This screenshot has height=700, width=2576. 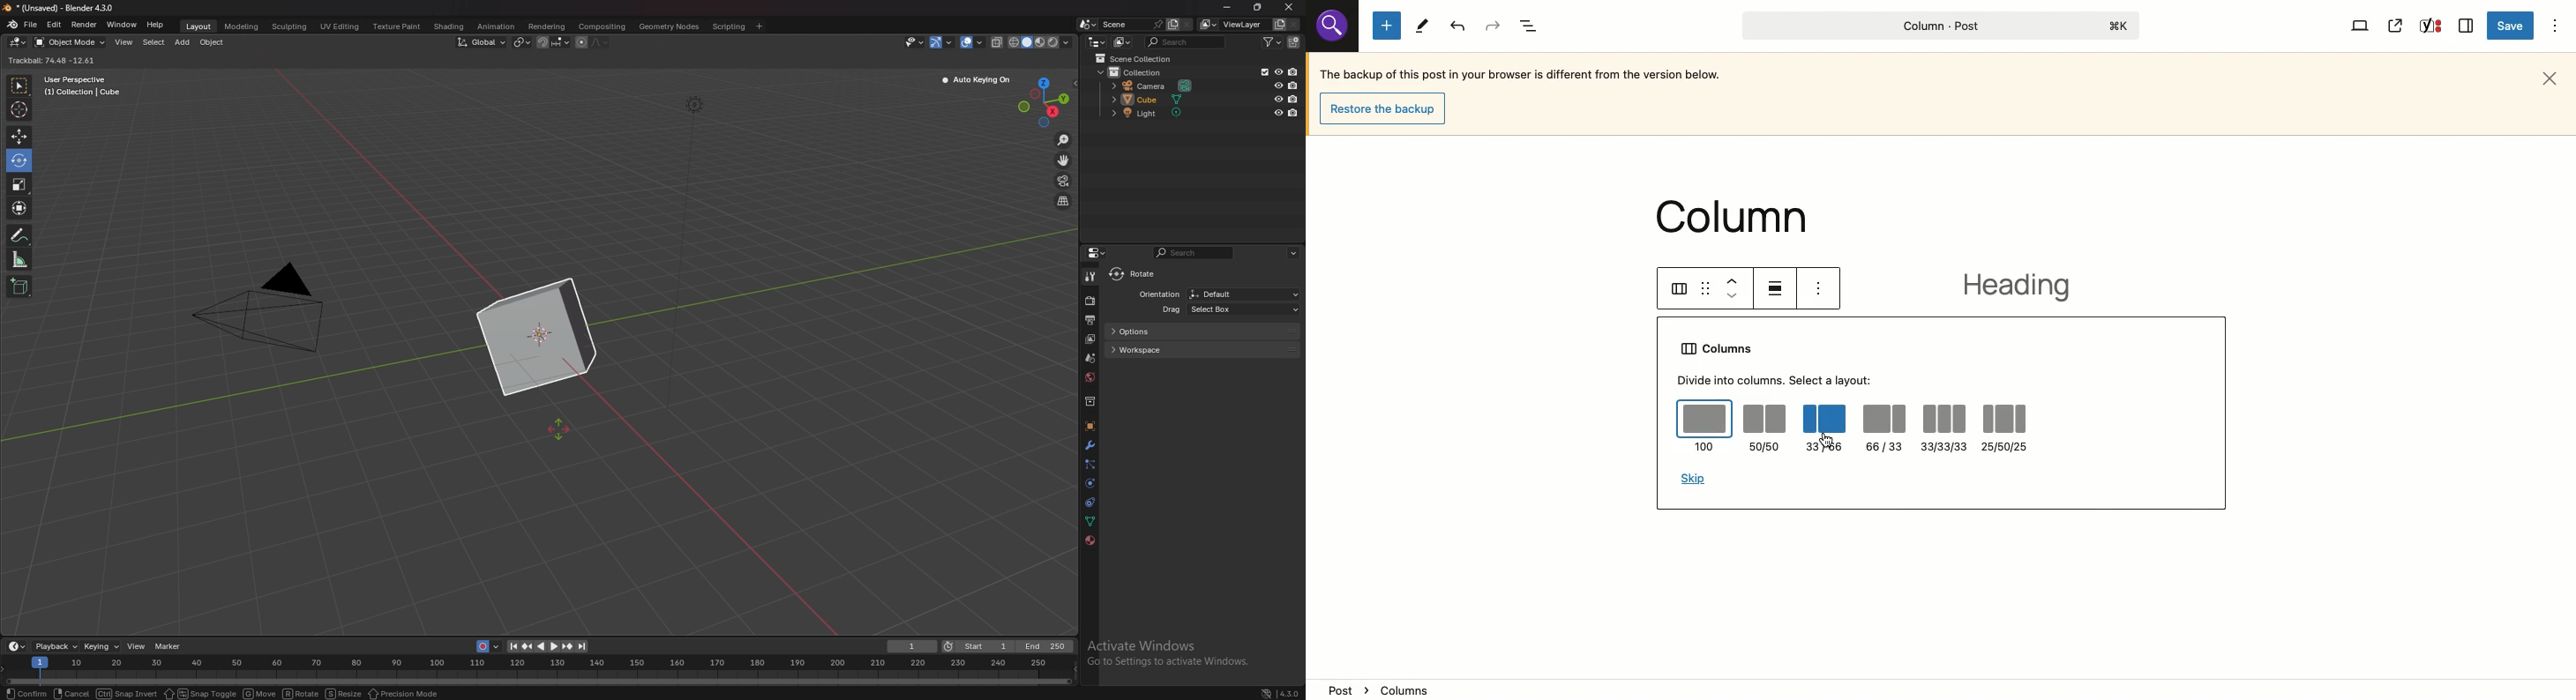 I want to click on window, so click(x=121, y=24).